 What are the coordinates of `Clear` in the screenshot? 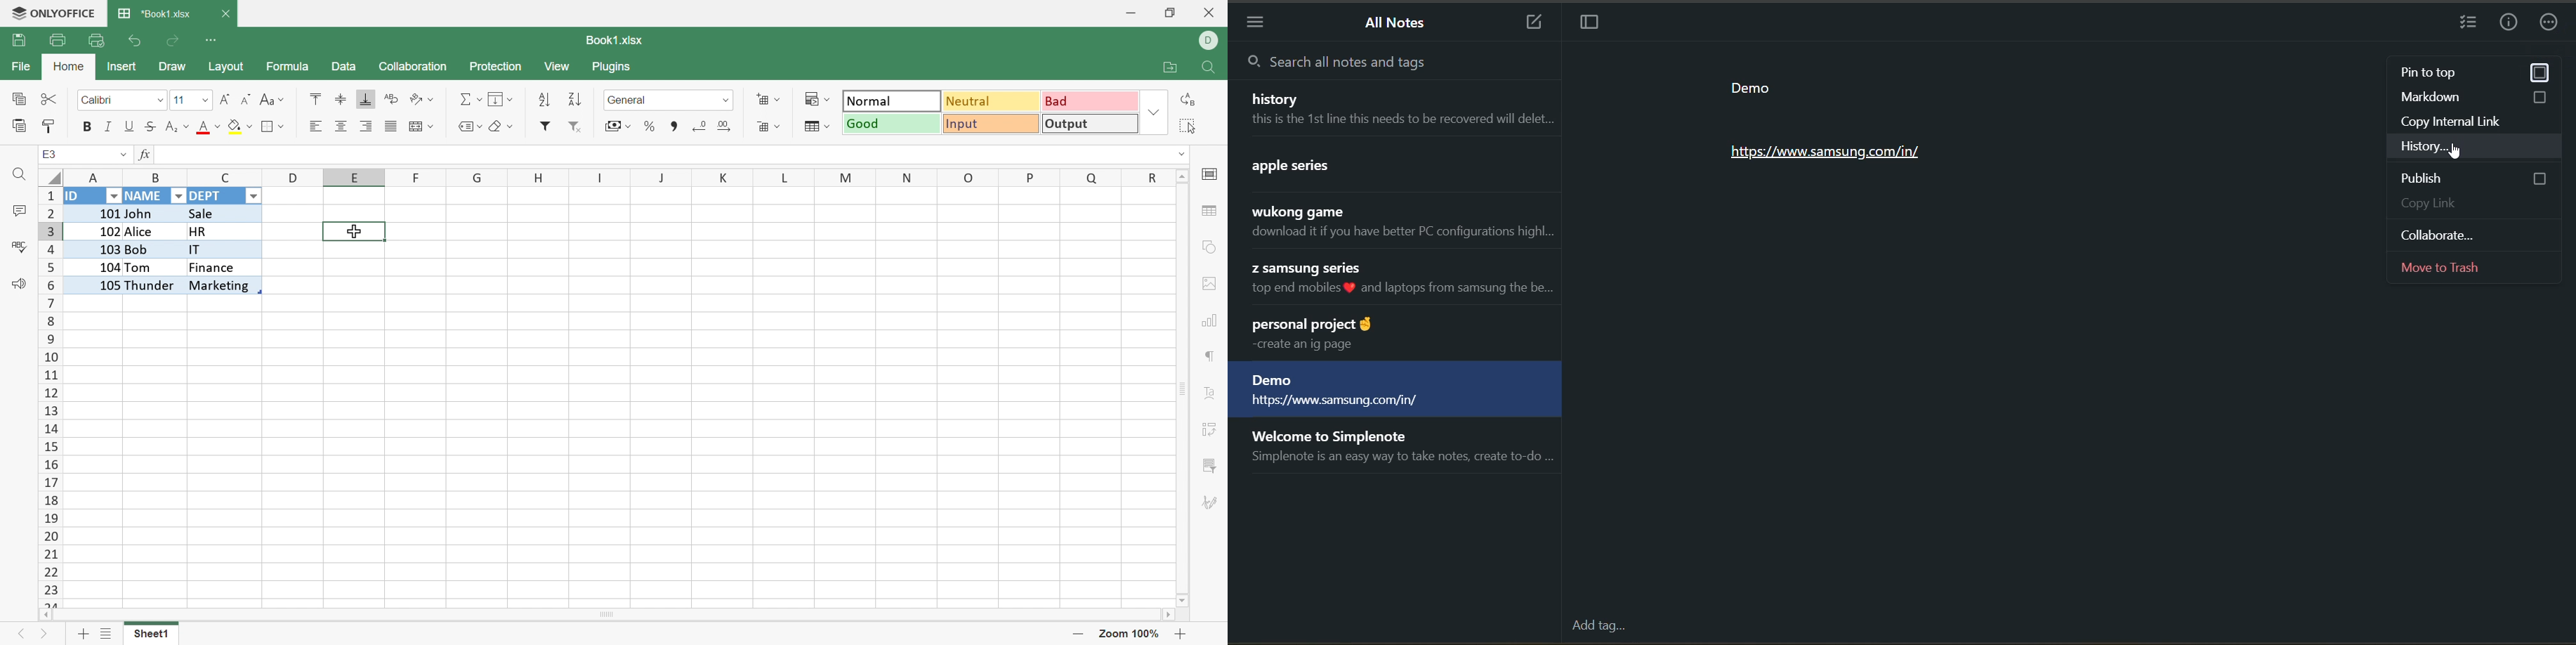 It's located at (501, 126).